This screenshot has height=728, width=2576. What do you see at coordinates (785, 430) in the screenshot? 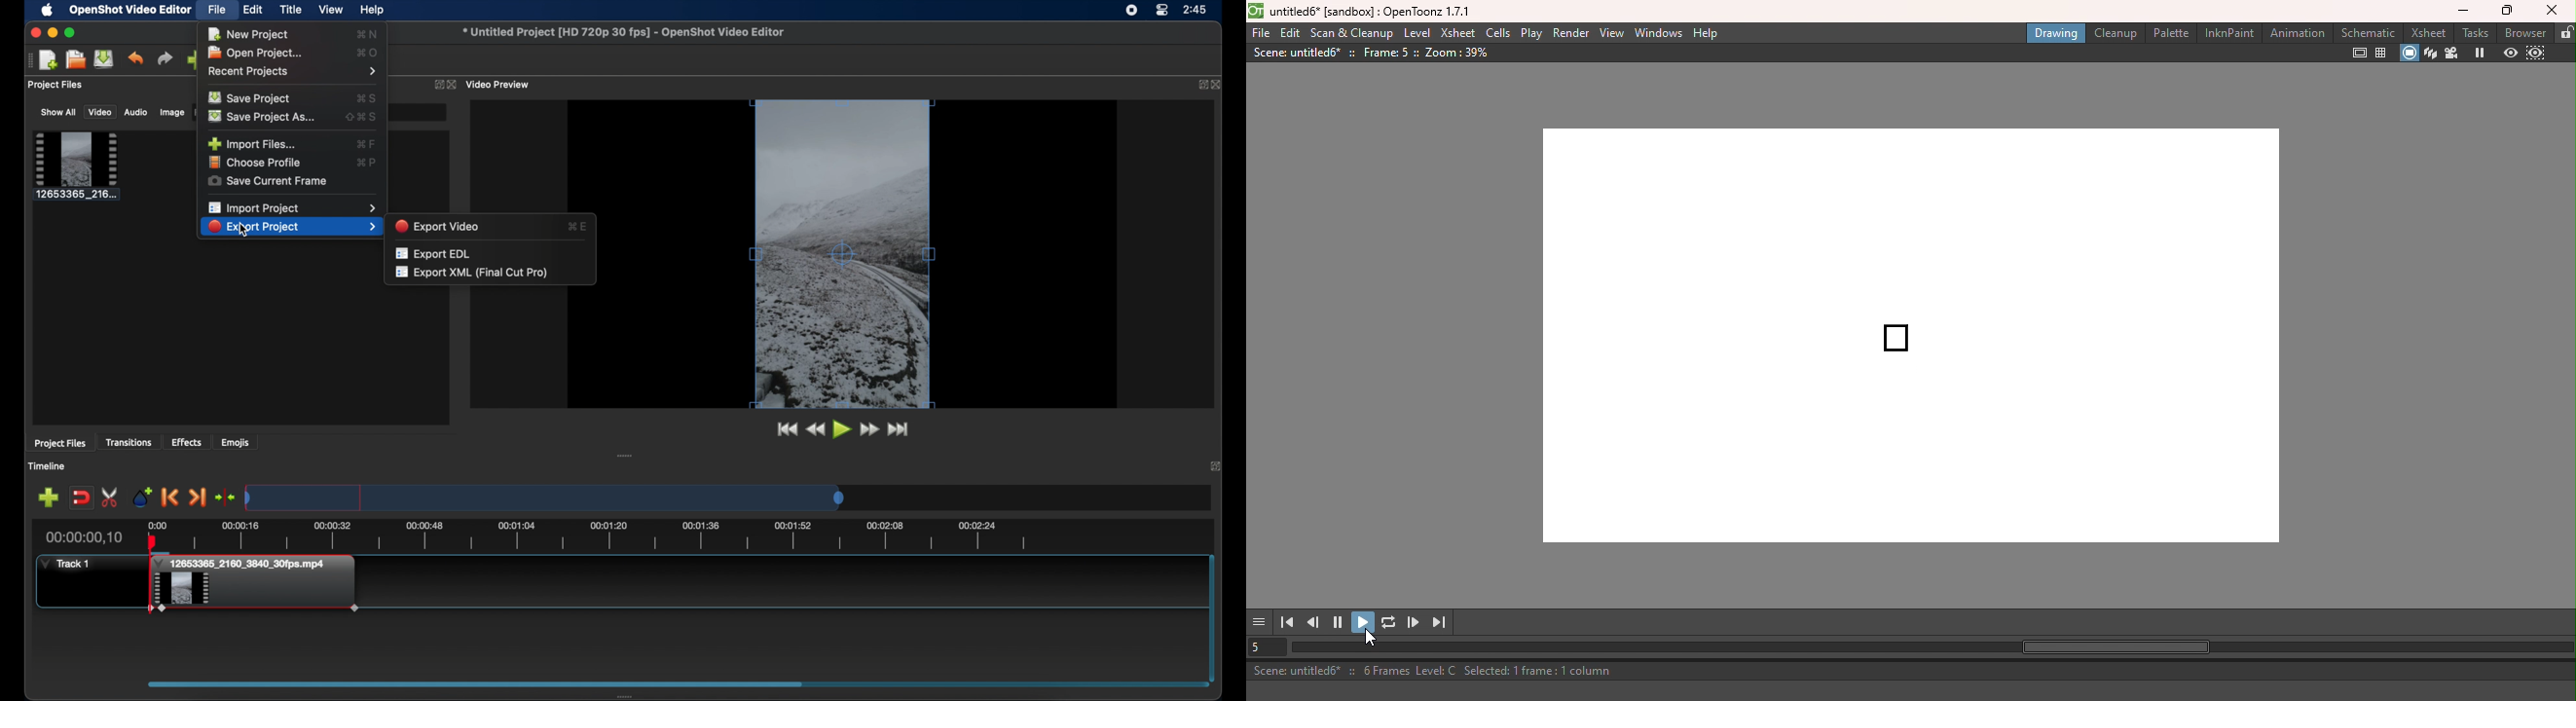
I see `jump to start` at bounding box center [785, 430].